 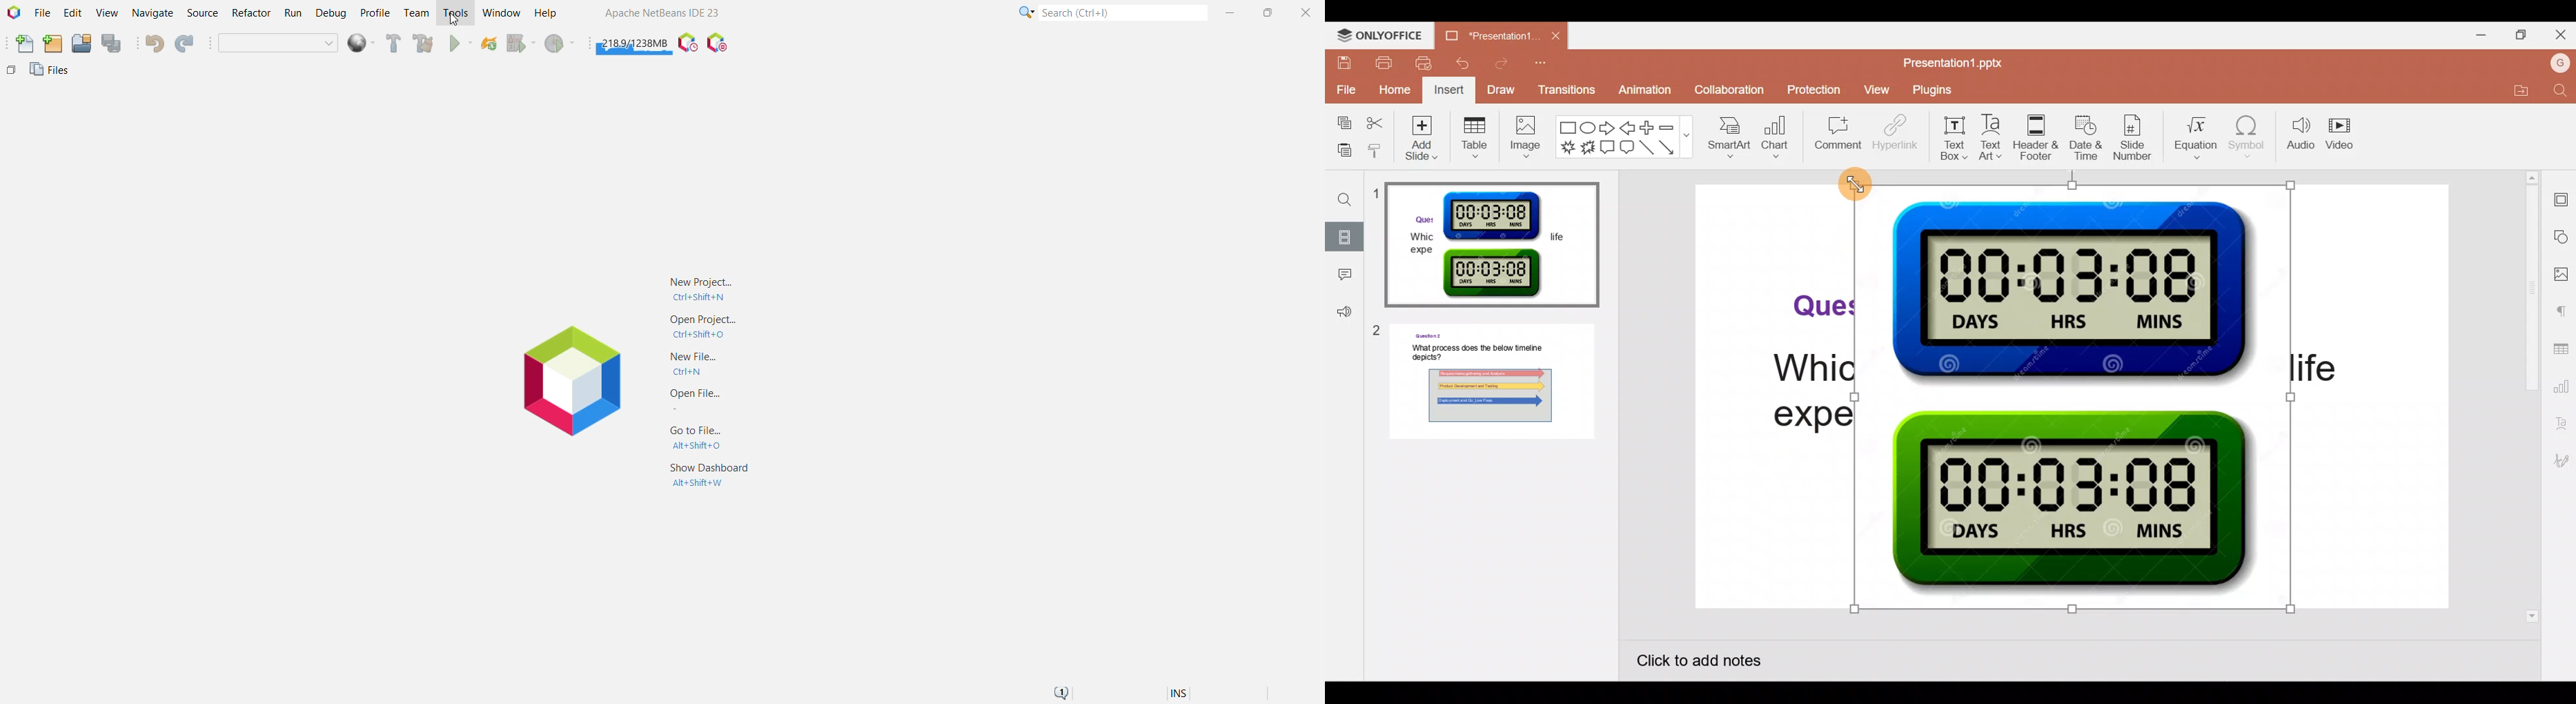 What do you see at coordinates (2562, 237) in the screenshot?
I see `Shape settings` at bounding box center [2562, 237].